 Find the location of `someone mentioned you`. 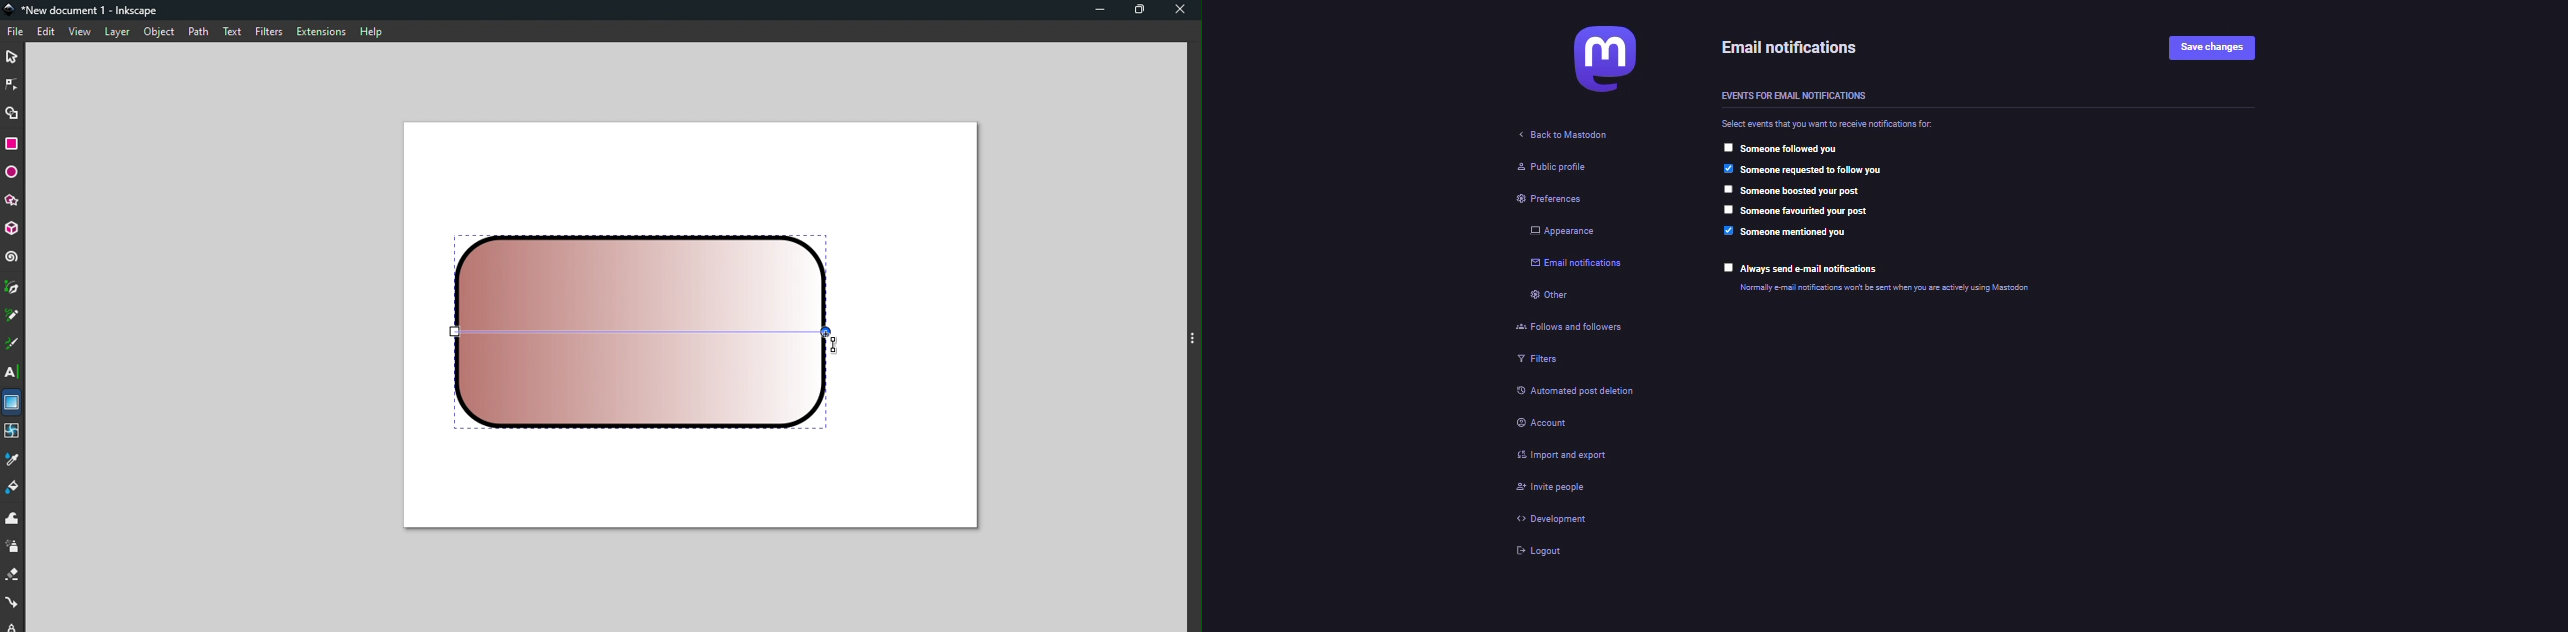

someone mentioned you is located at coordinates (1795, 233).